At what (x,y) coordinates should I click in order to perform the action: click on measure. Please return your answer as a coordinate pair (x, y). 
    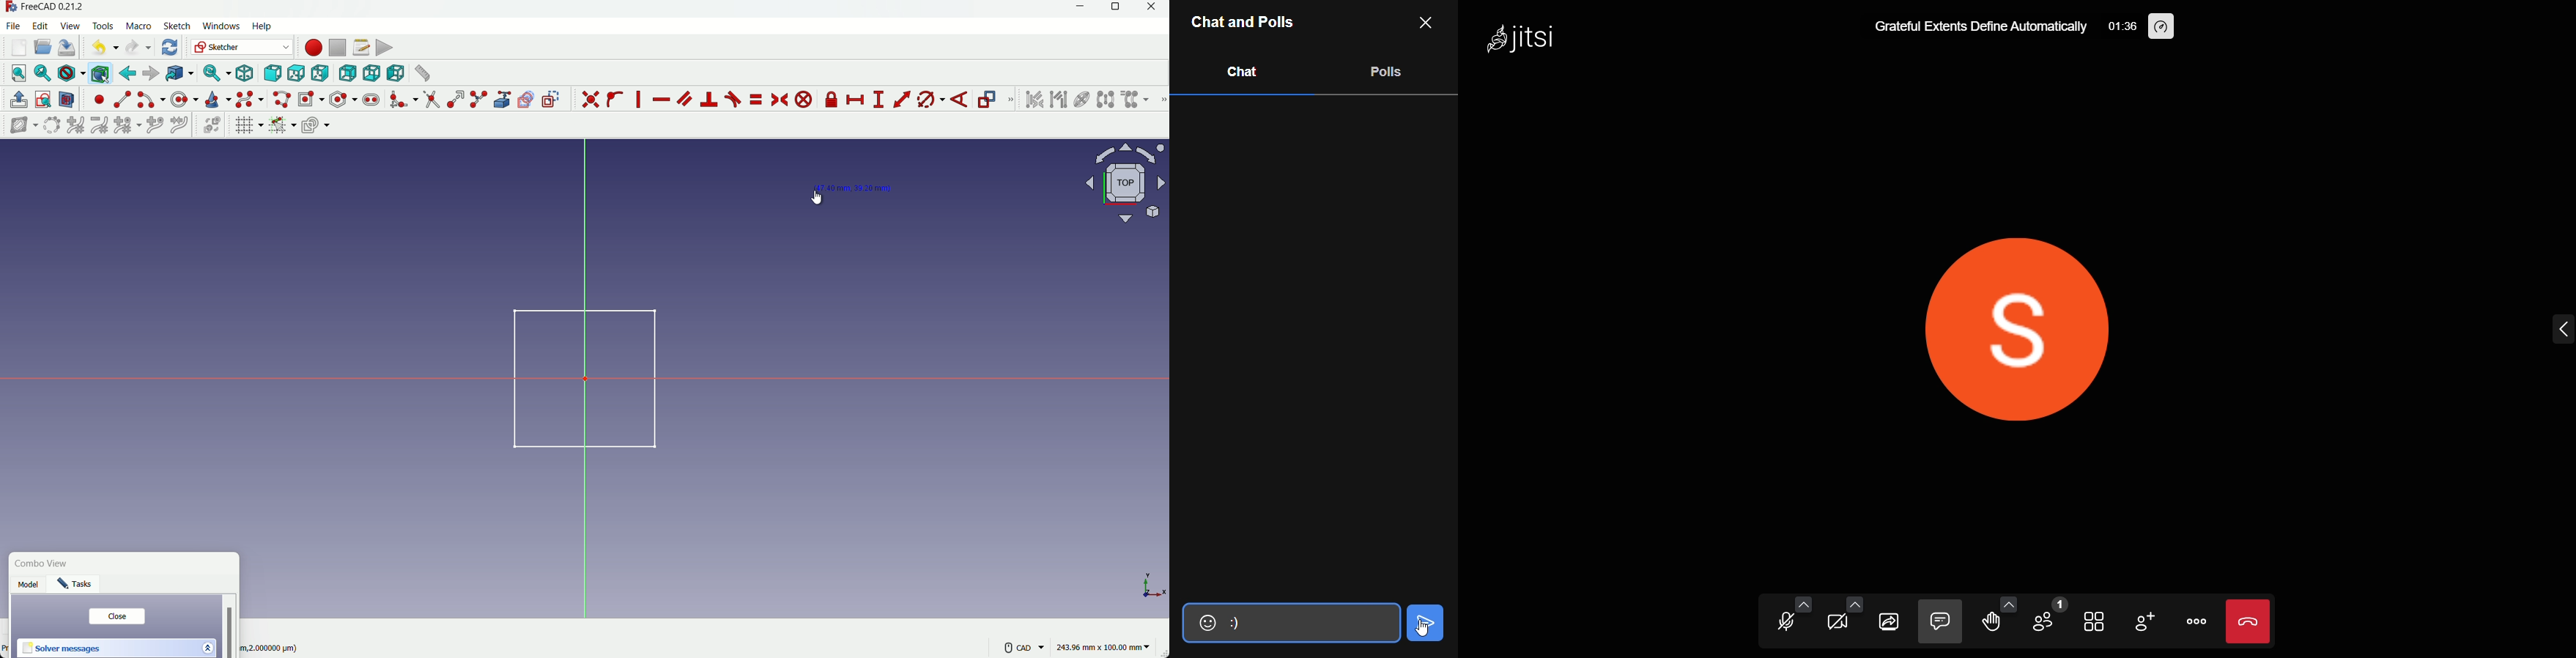
    Looking at the image, I should click on (422, 73).